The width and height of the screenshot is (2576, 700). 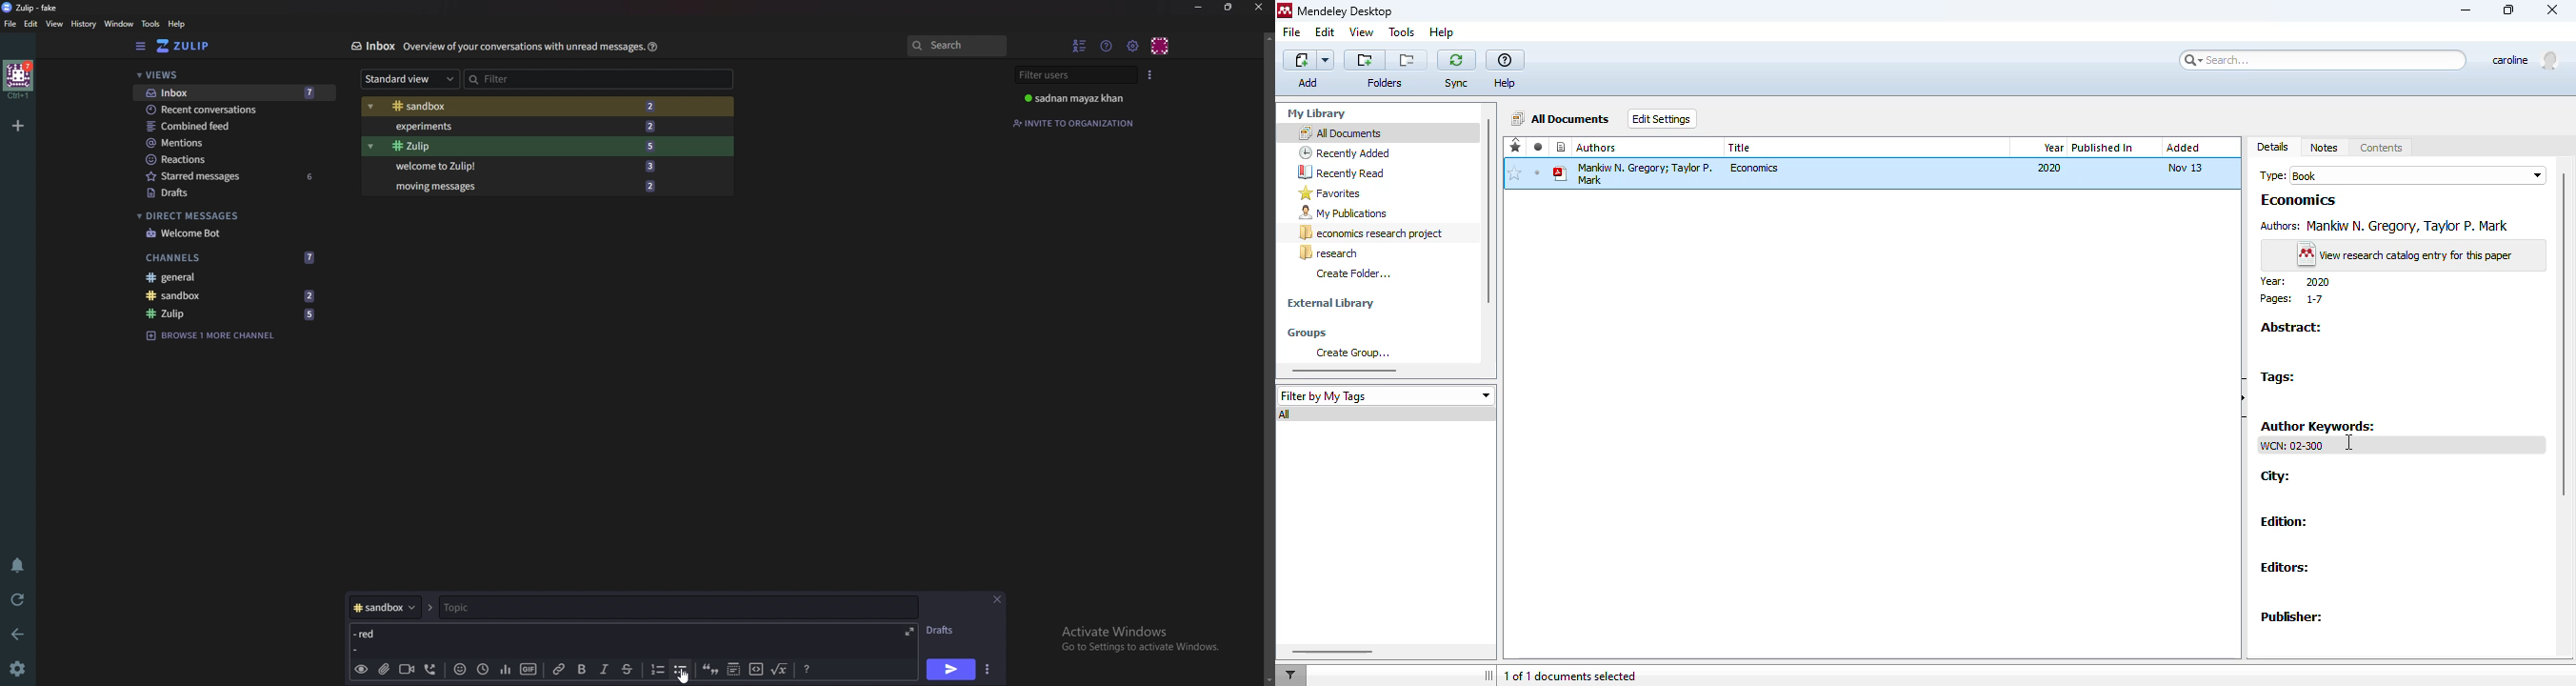 What do you see at coordinates (2466, 10) in the screenshot?
I see `minimize` at bounding box center [2466, 10].